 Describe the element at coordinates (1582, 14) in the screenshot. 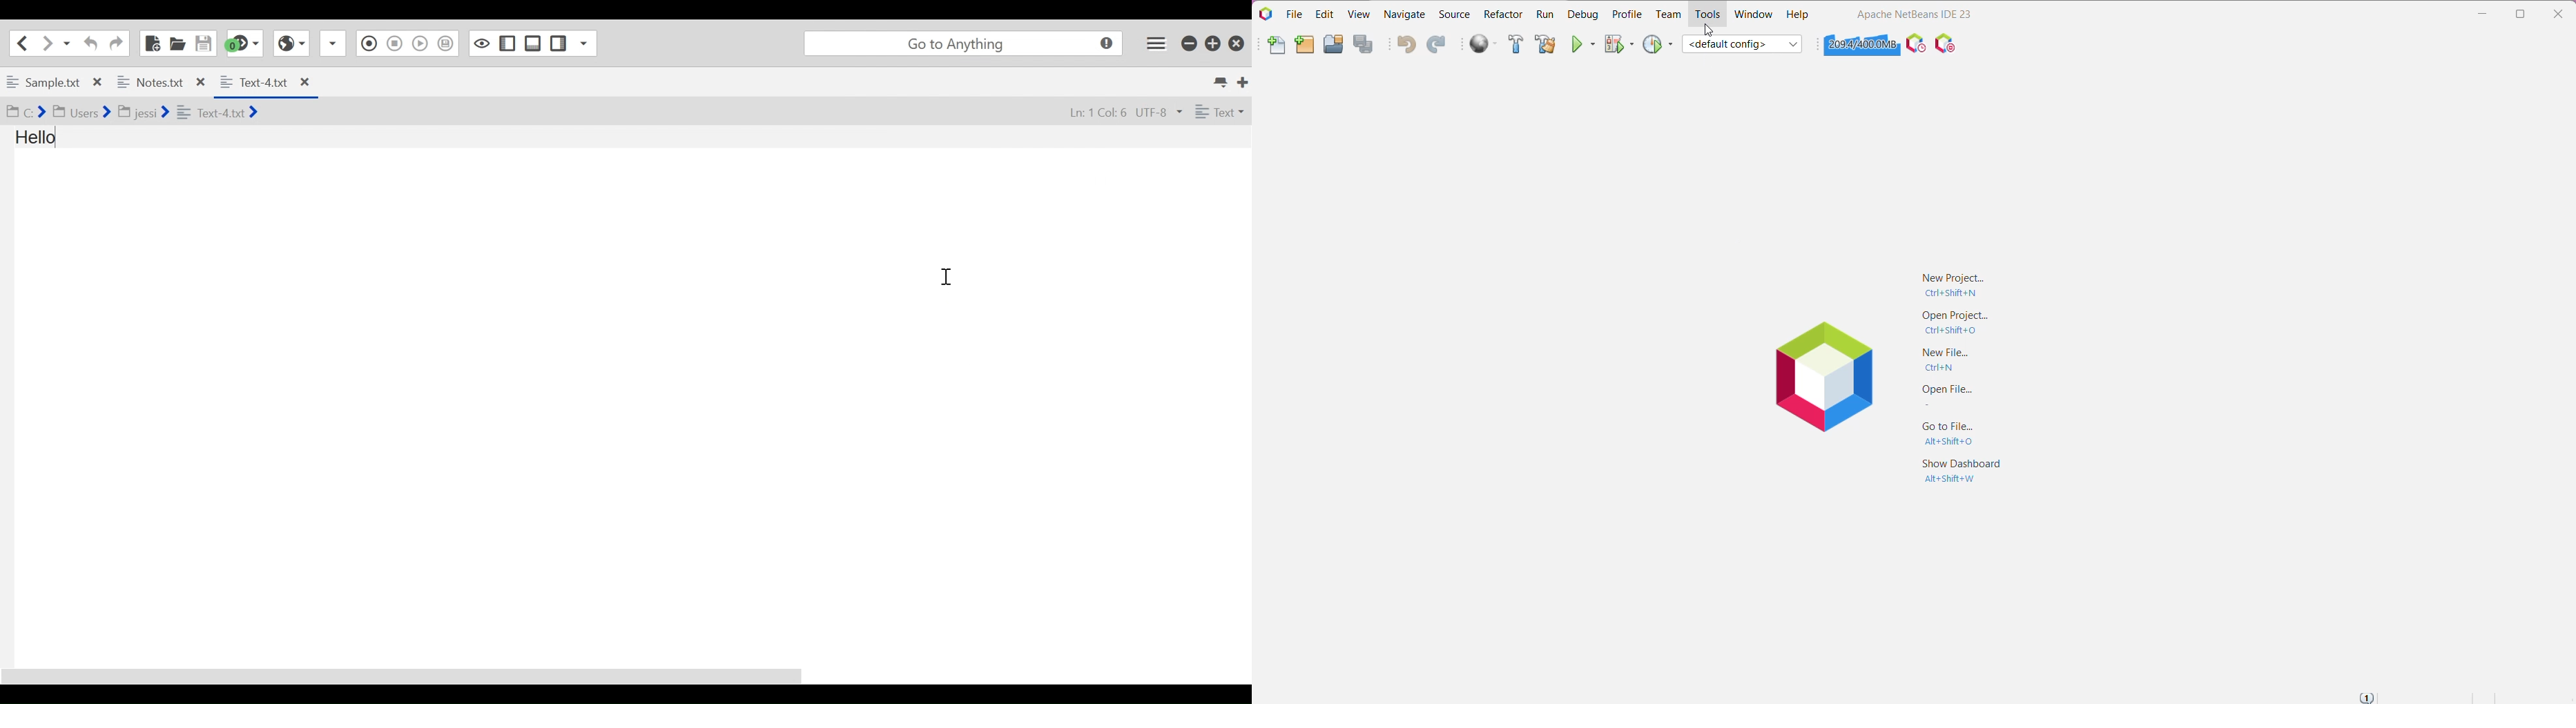

I see `Debug` at that location.